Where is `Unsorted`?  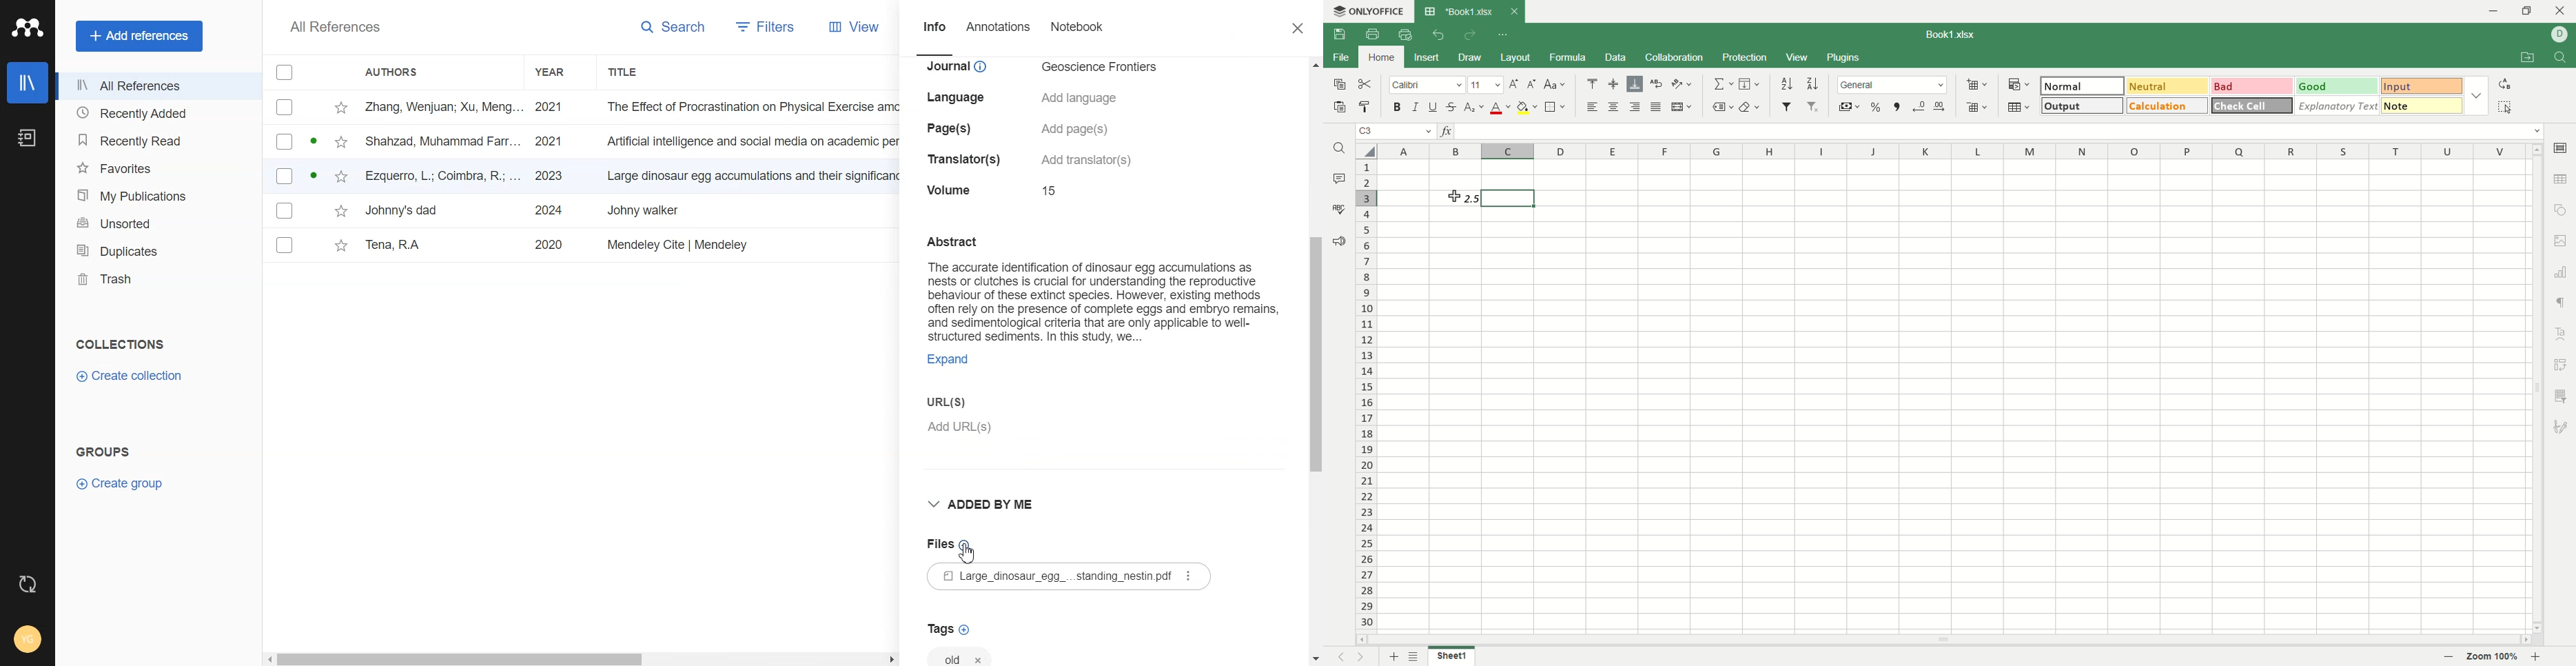
Unsorted is located at coordinates (158, 222).